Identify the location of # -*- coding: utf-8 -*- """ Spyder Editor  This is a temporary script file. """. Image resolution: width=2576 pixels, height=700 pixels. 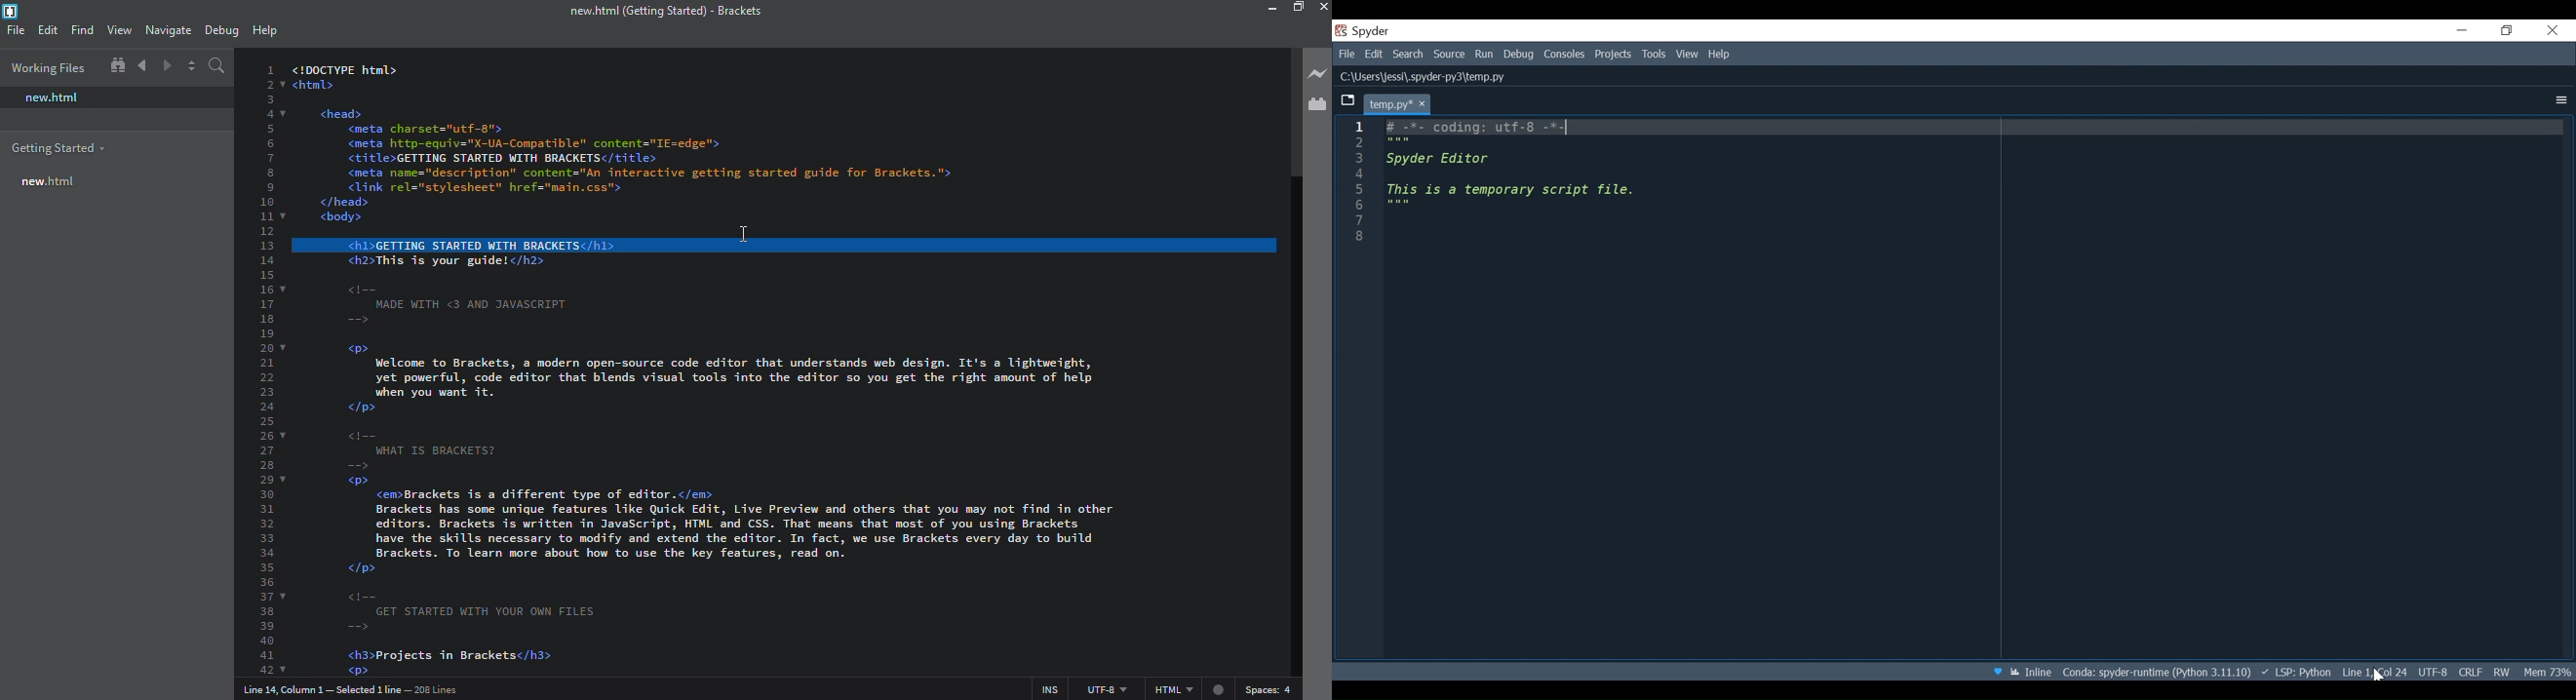
(1982, 390).